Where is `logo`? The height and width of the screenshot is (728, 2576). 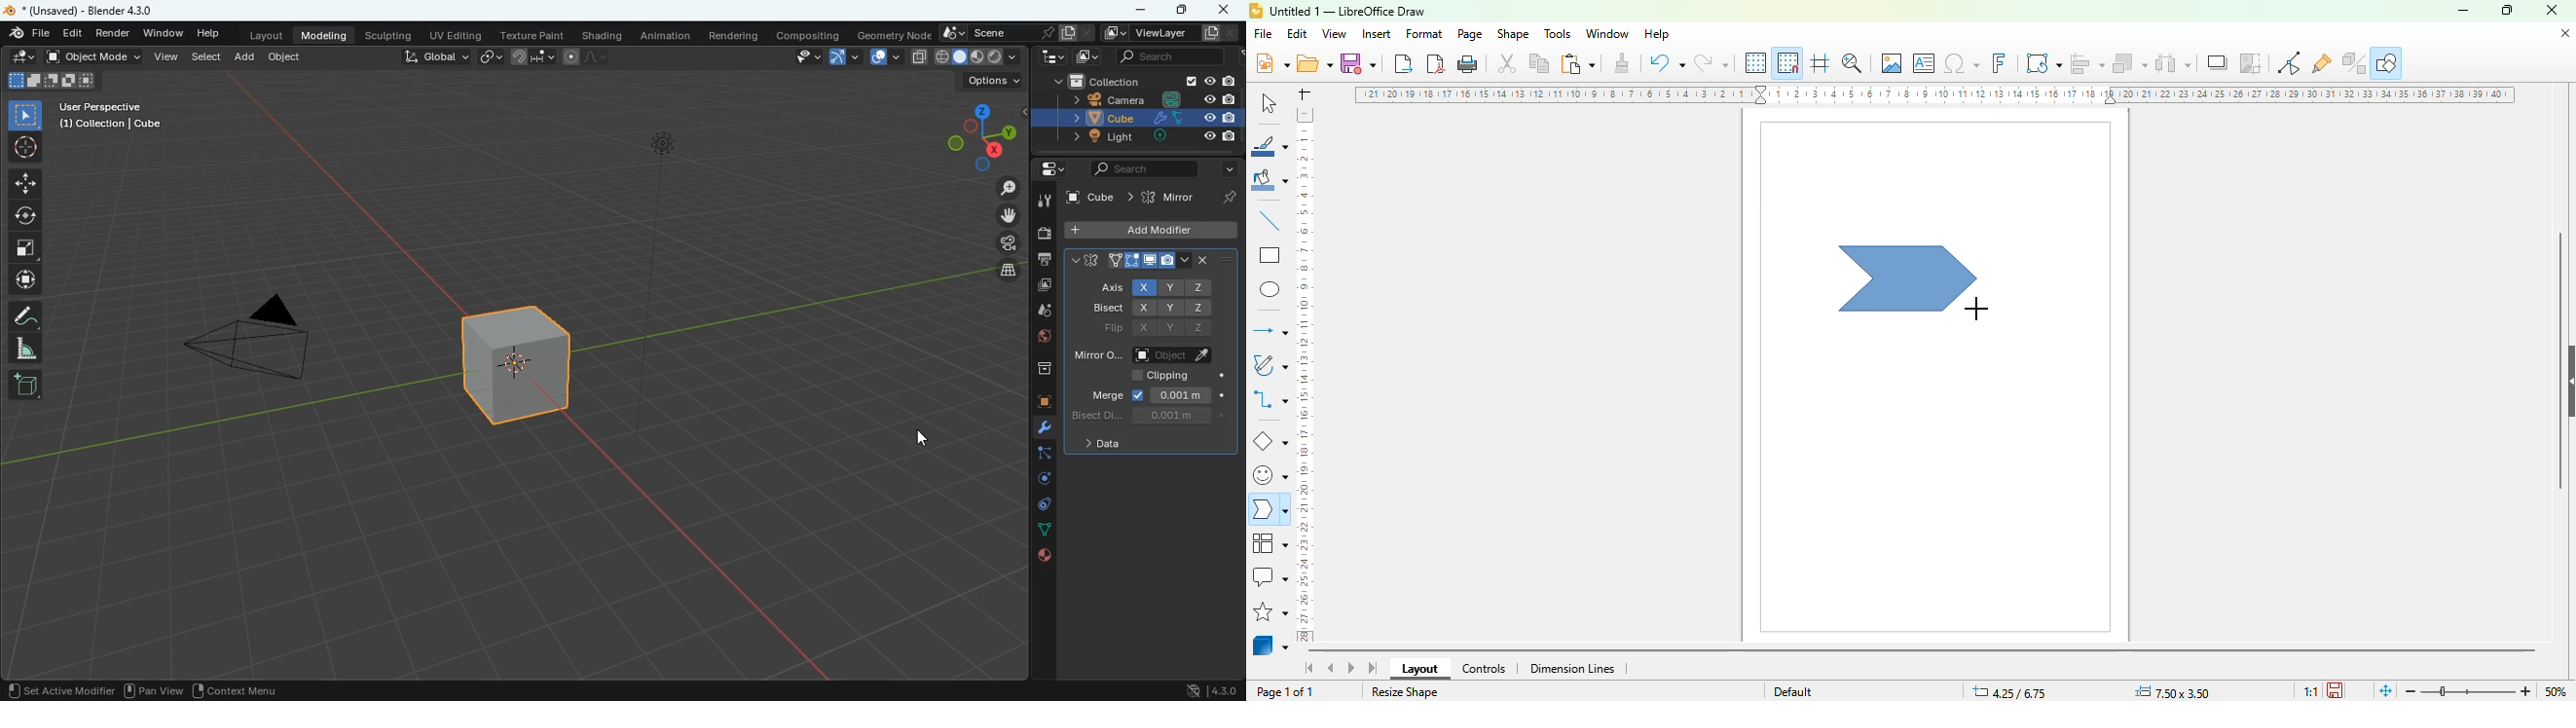
logo is located at coordinates (1256, 11).